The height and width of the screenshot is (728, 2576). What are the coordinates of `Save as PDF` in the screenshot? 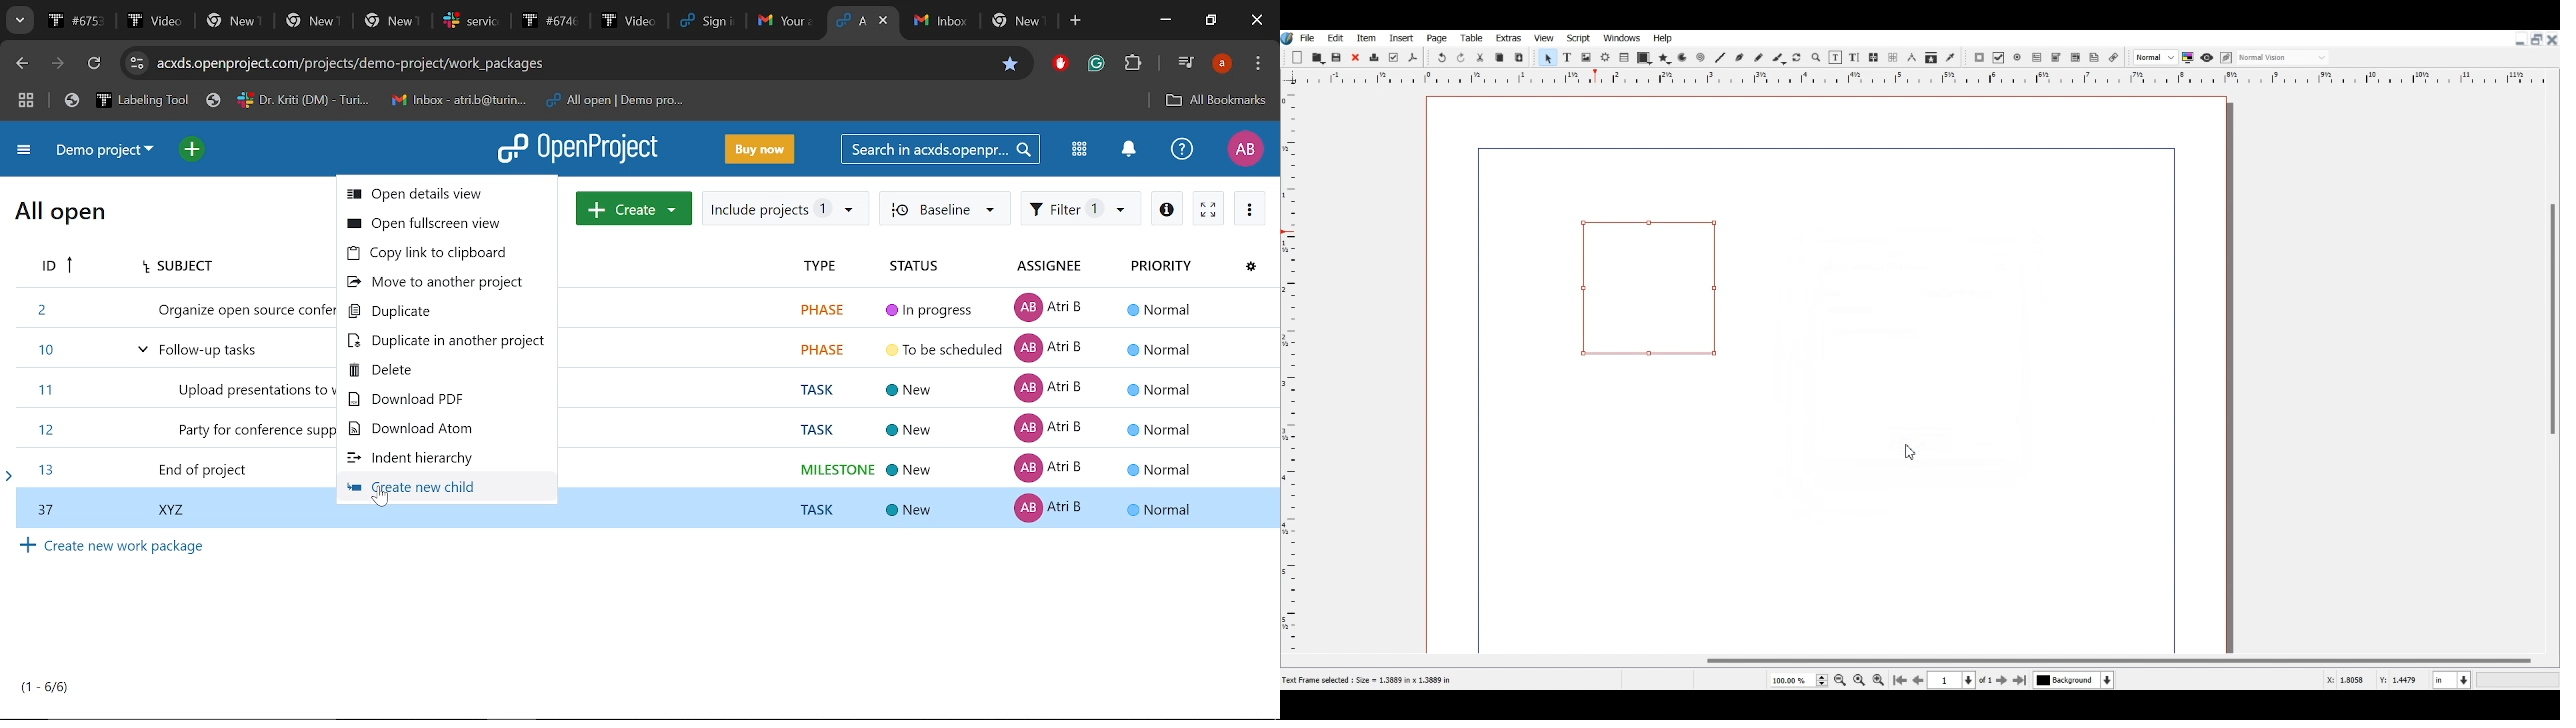 It's located at (1413, 58).